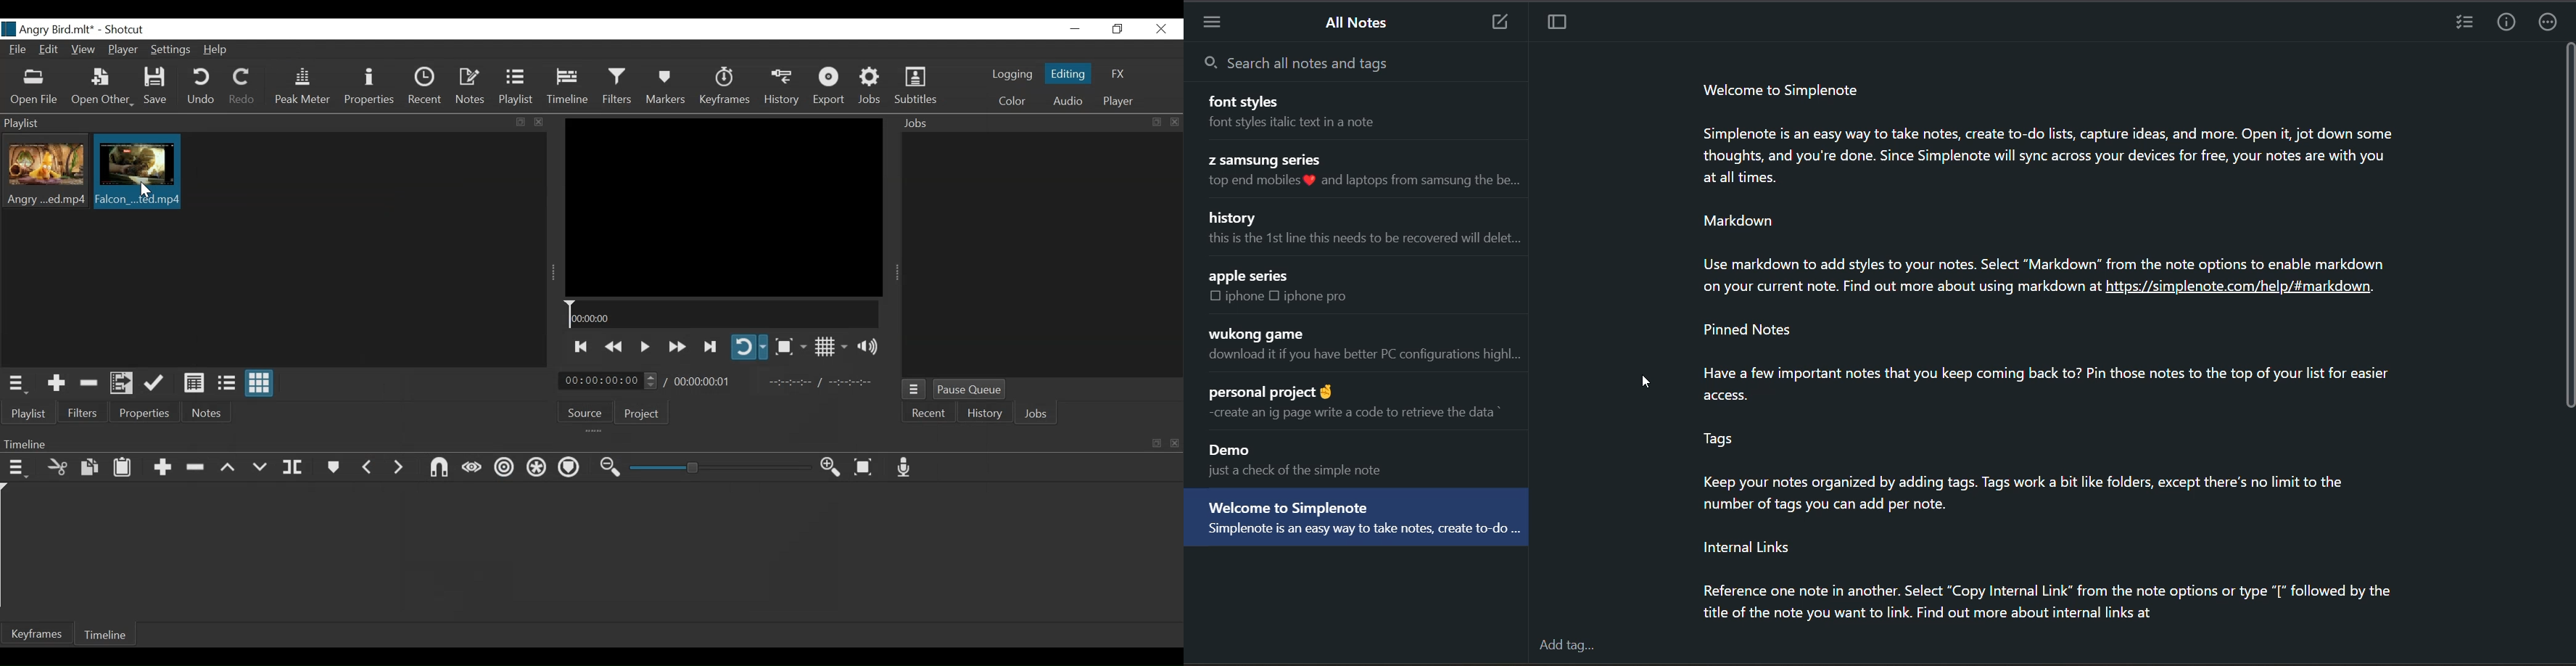 This screenshot has height=672, width=2576. I want to click on Paste, so click(124, 470).